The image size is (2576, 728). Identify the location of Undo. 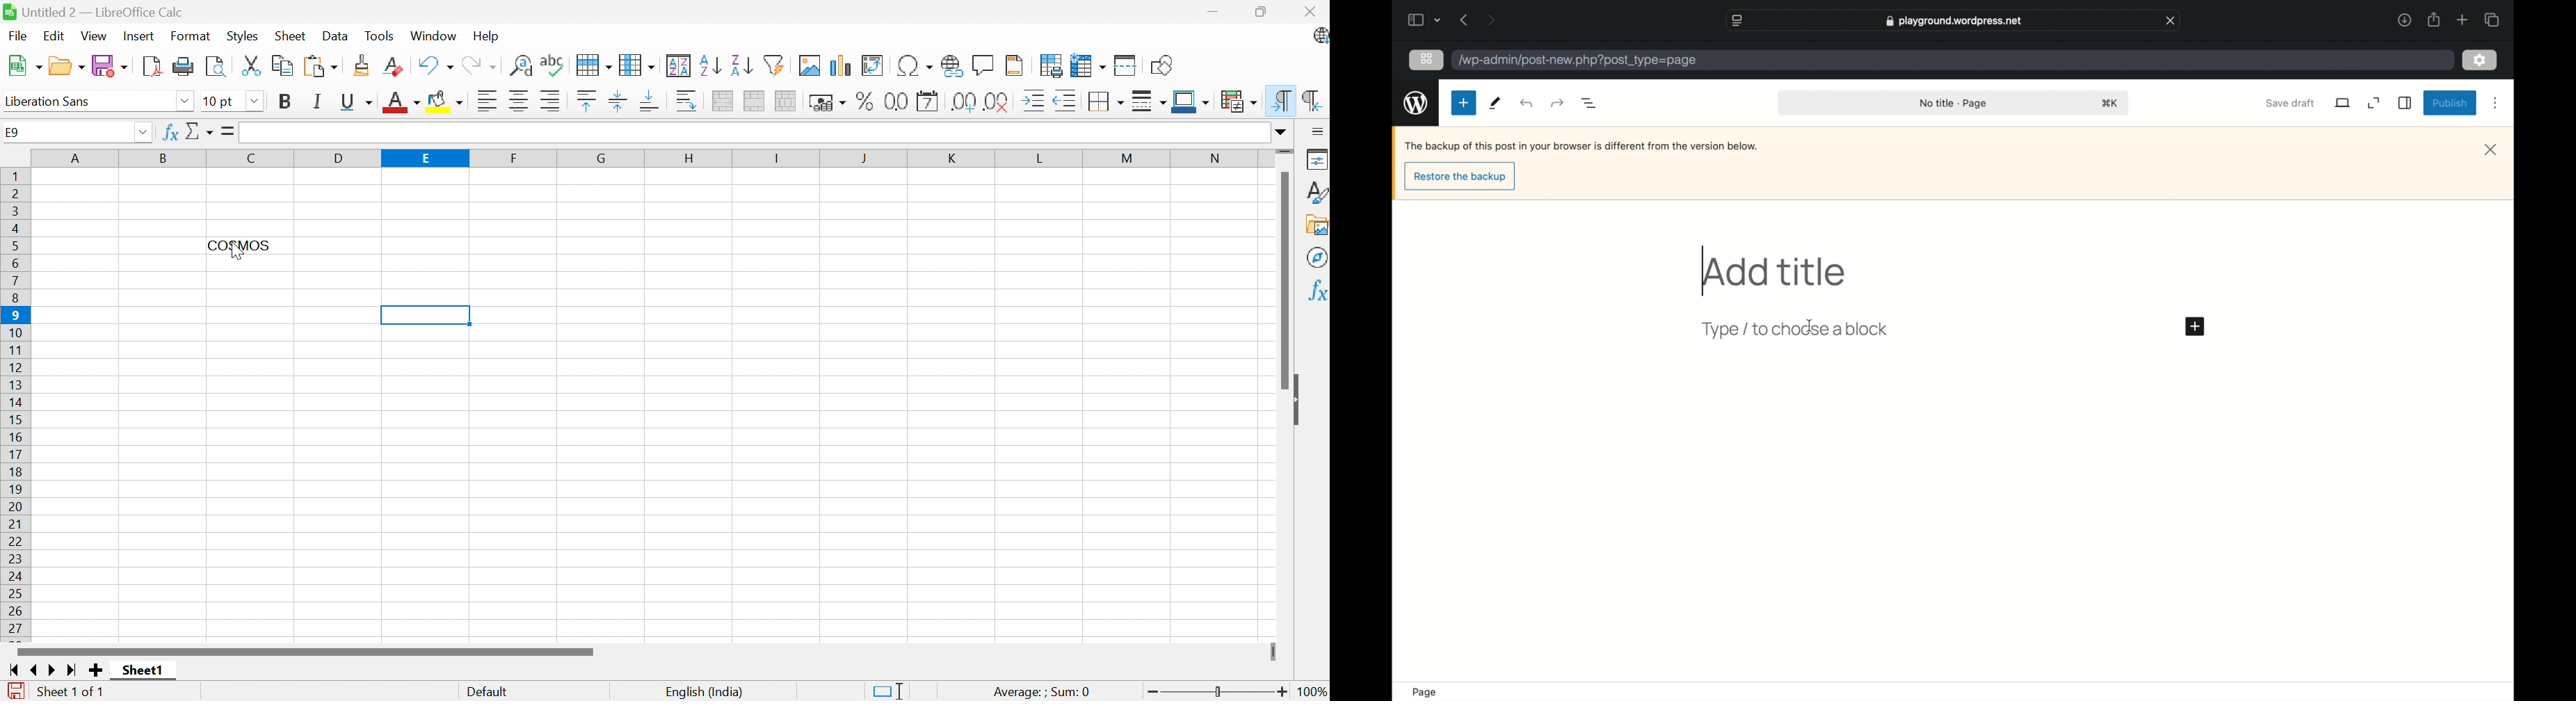
(435, 65).